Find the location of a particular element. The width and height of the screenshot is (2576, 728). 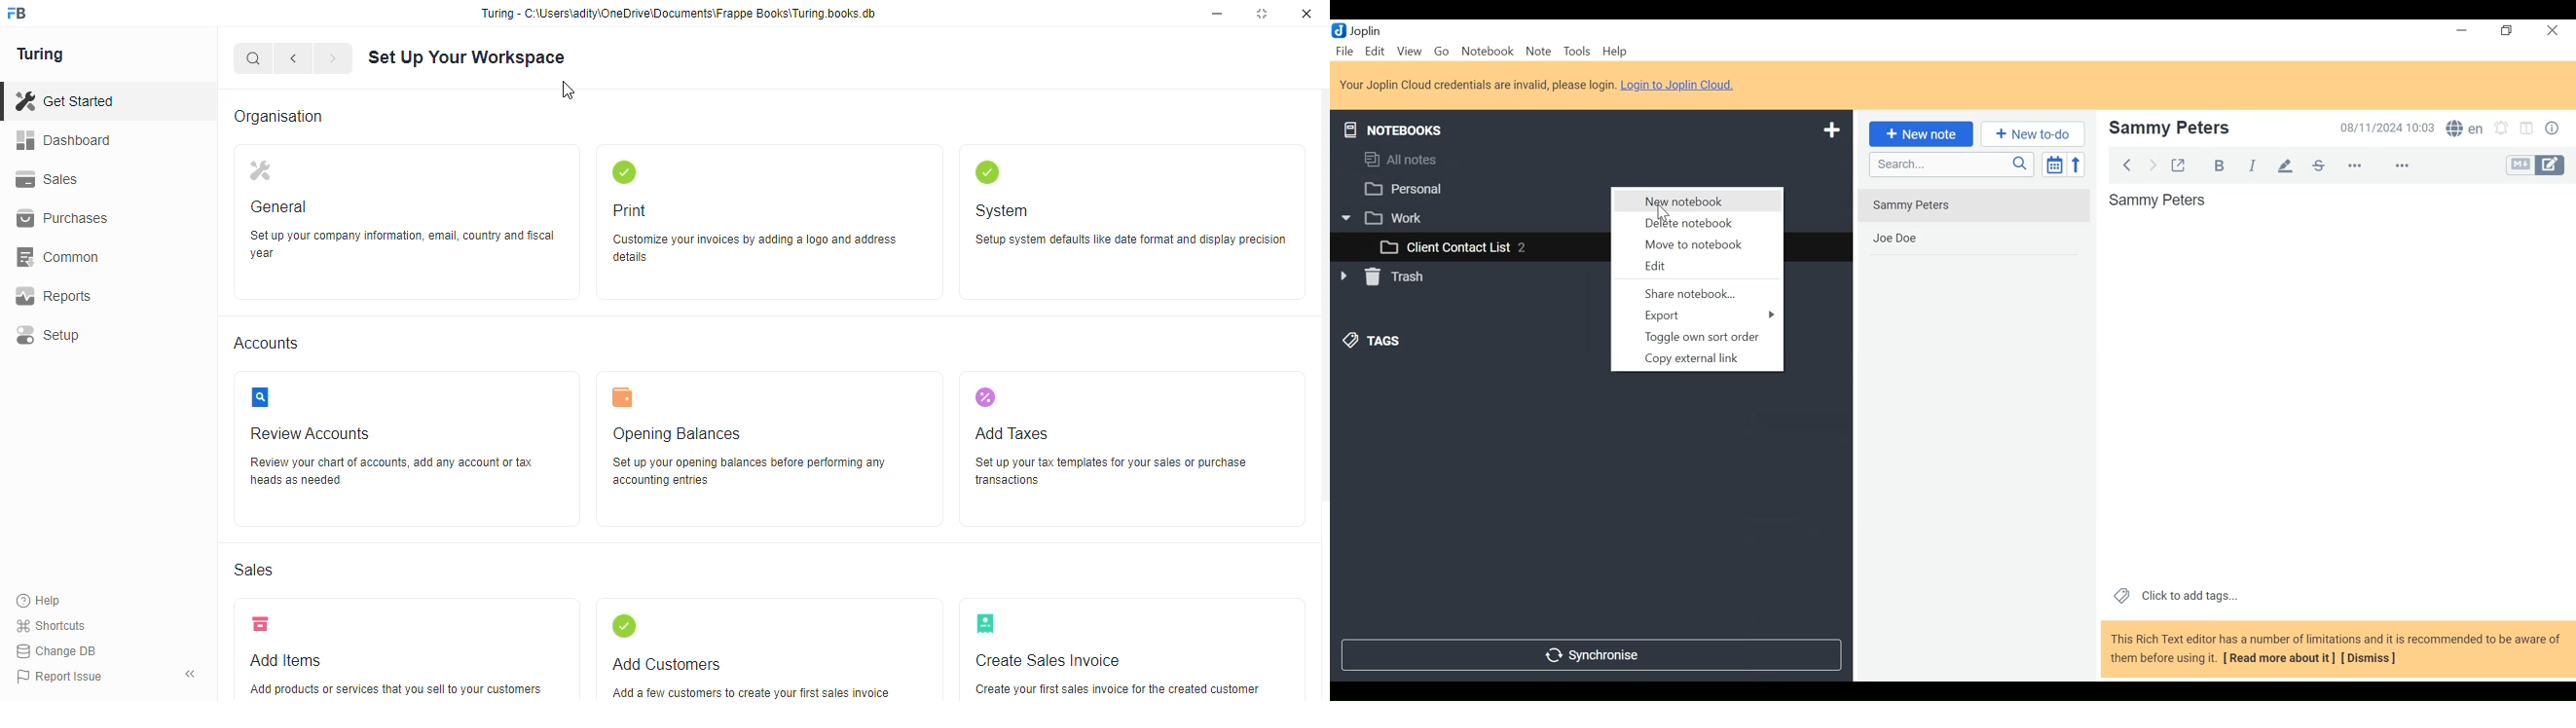

set alarm is located at coordinates (2499, 129).